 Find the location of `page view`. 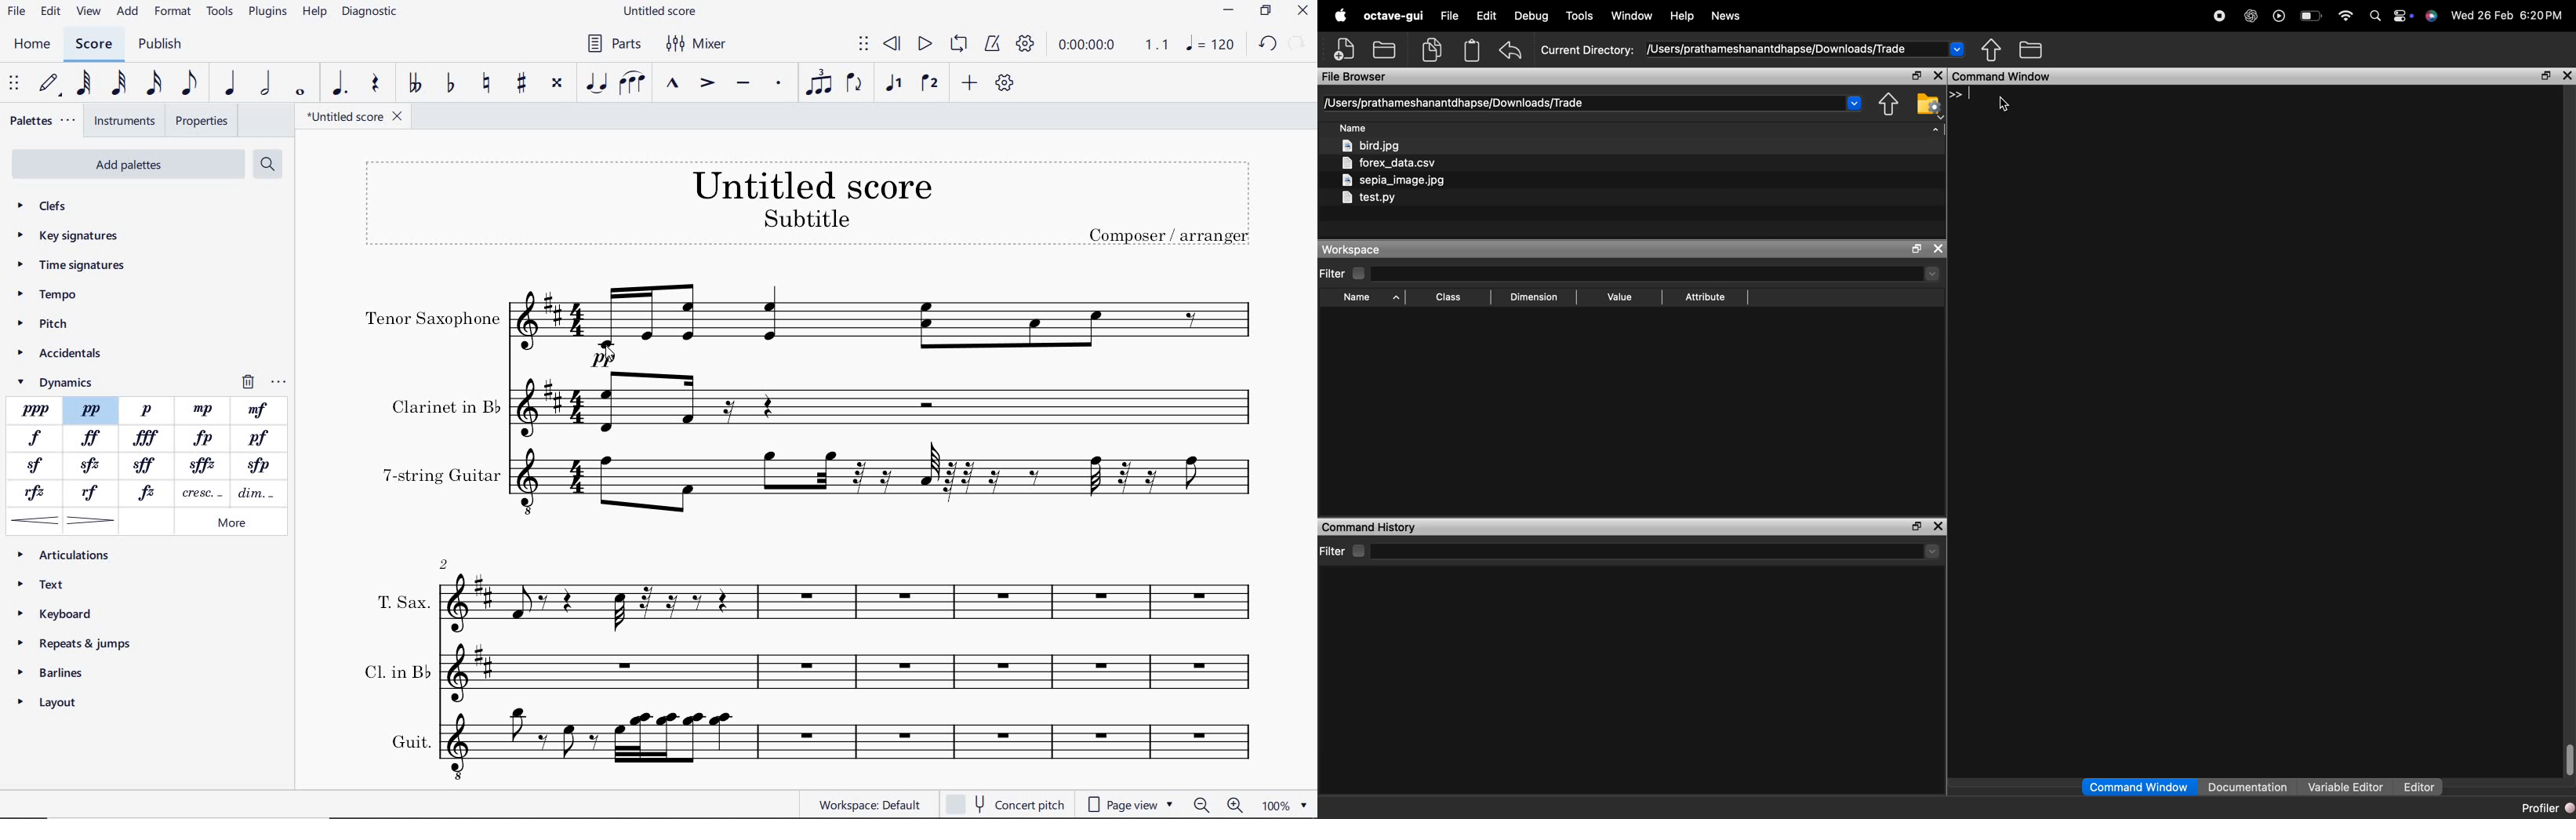

page view is located at coordinates (1129, 805).